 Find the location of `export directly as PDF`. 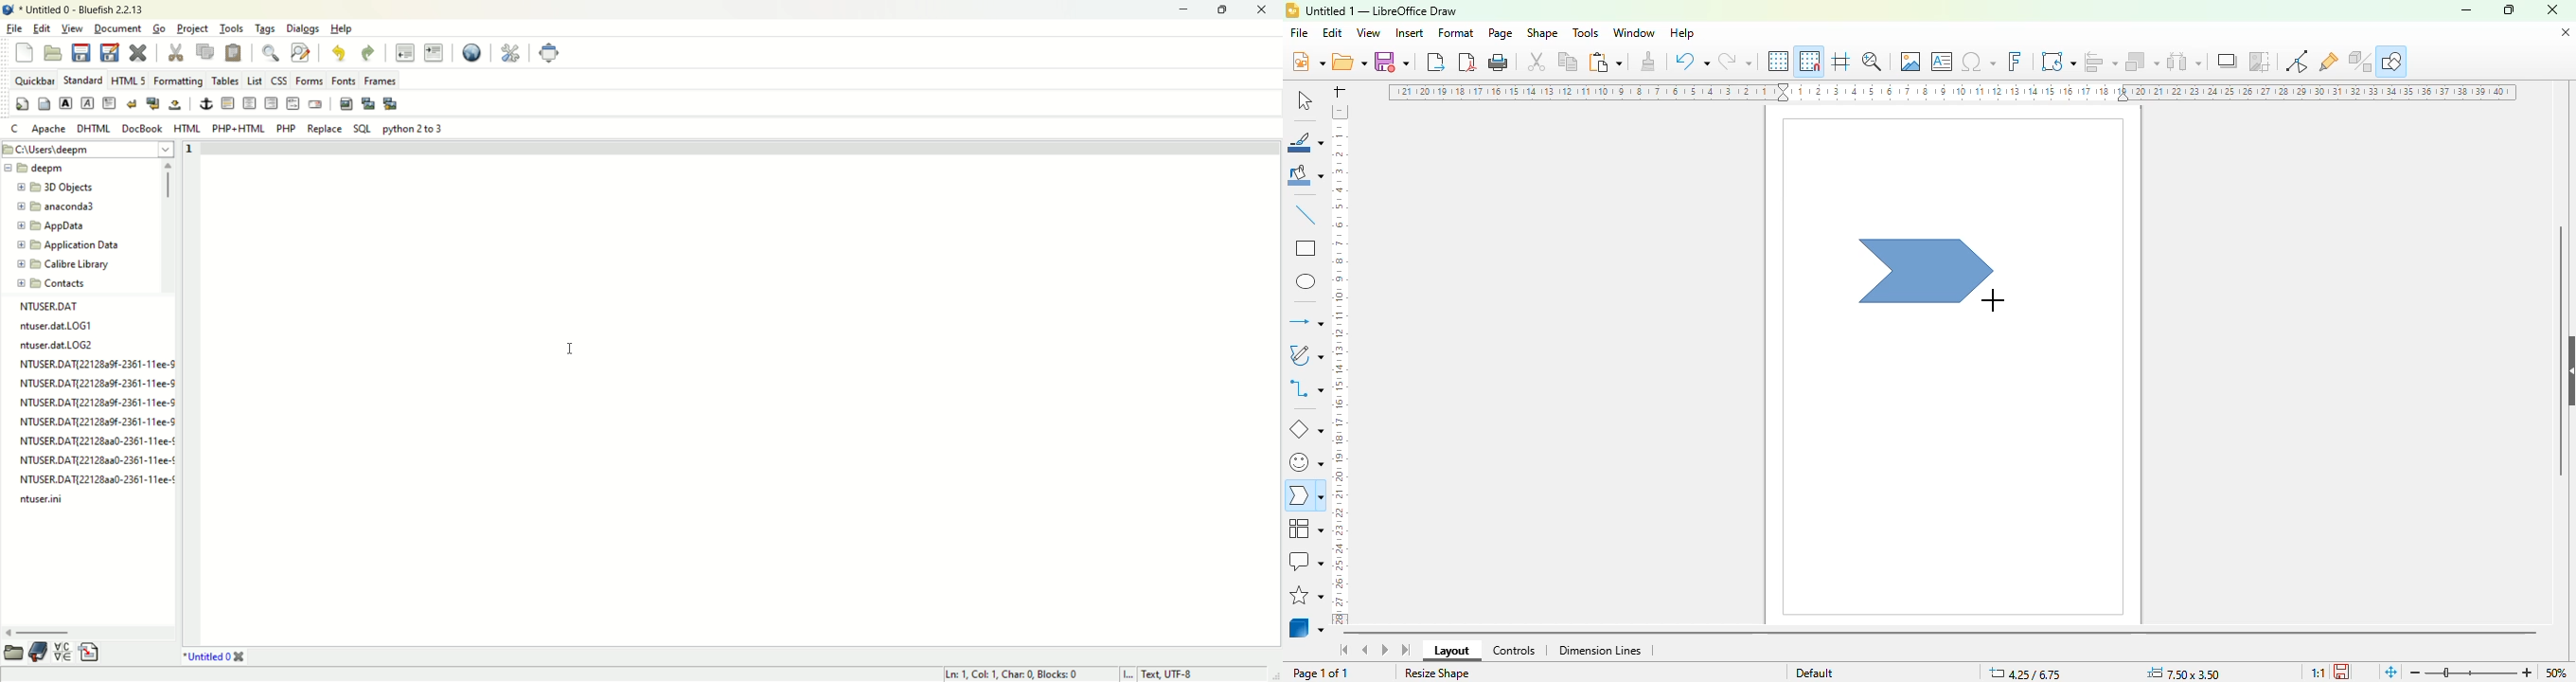

export directly as PDF is located at coordinates (1467, 62).